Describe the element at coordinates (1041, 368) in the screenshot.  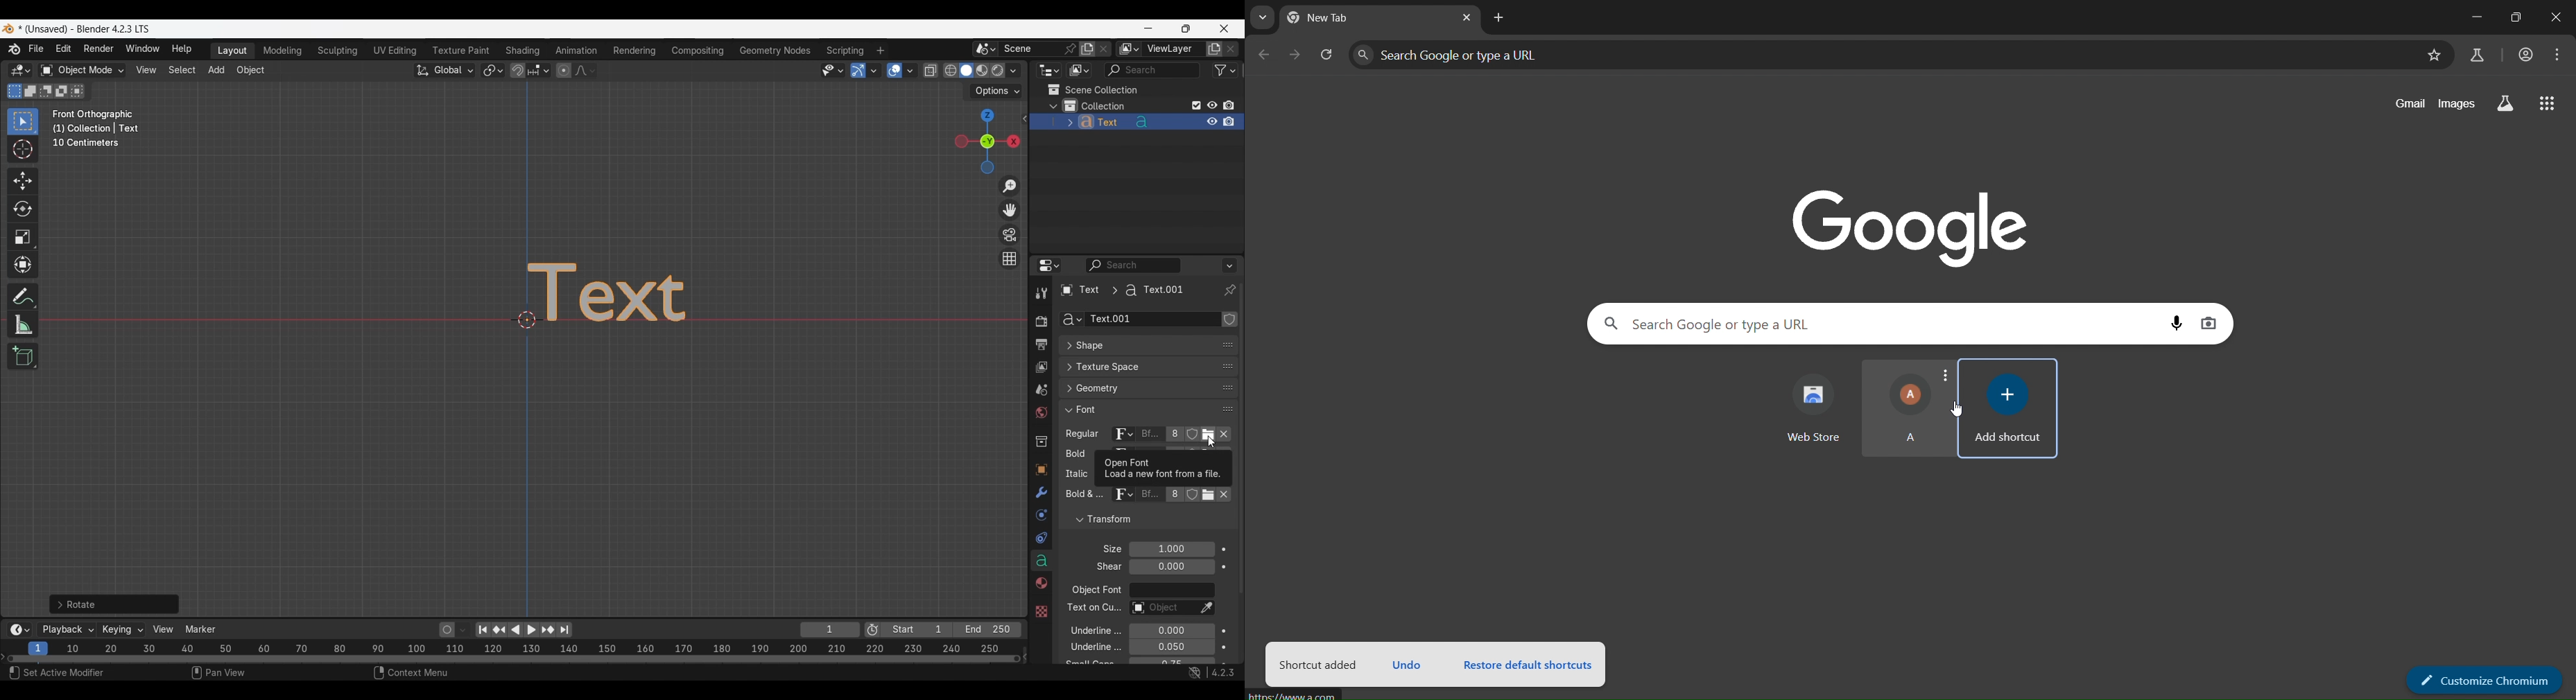
I see `View layer` at that location.